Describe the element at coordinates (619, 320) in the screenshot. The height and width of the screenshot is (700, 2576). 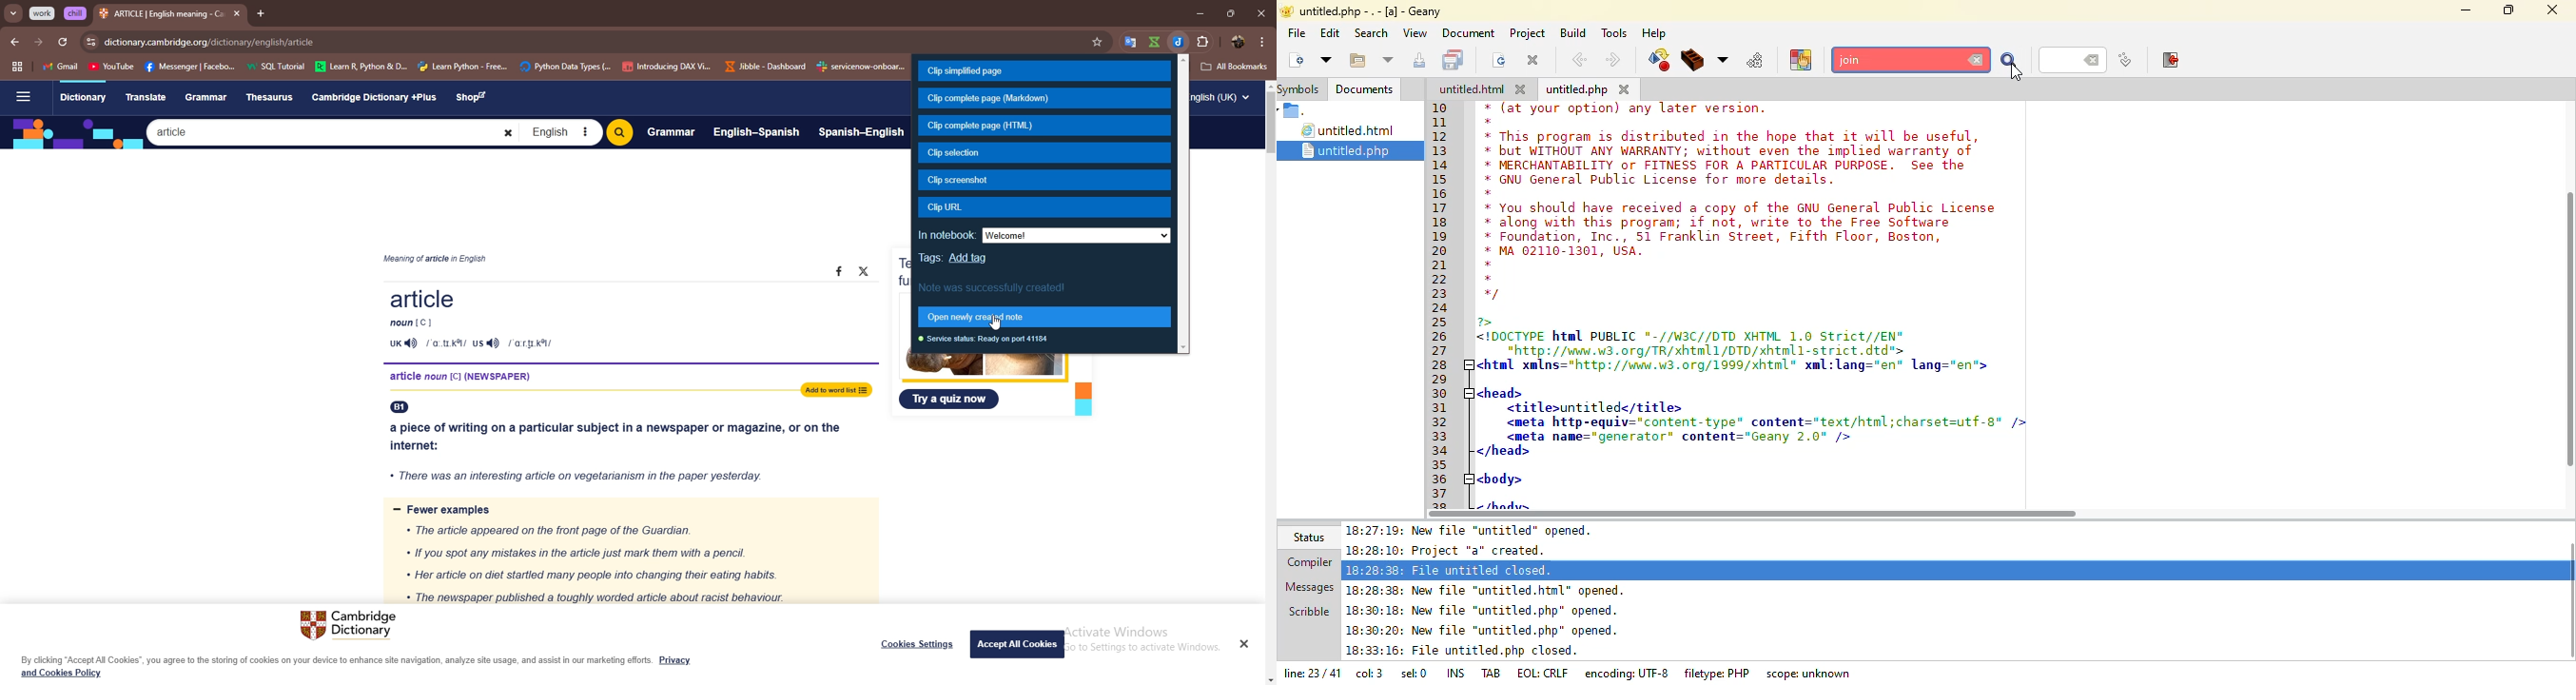
I see `Article` at that location.